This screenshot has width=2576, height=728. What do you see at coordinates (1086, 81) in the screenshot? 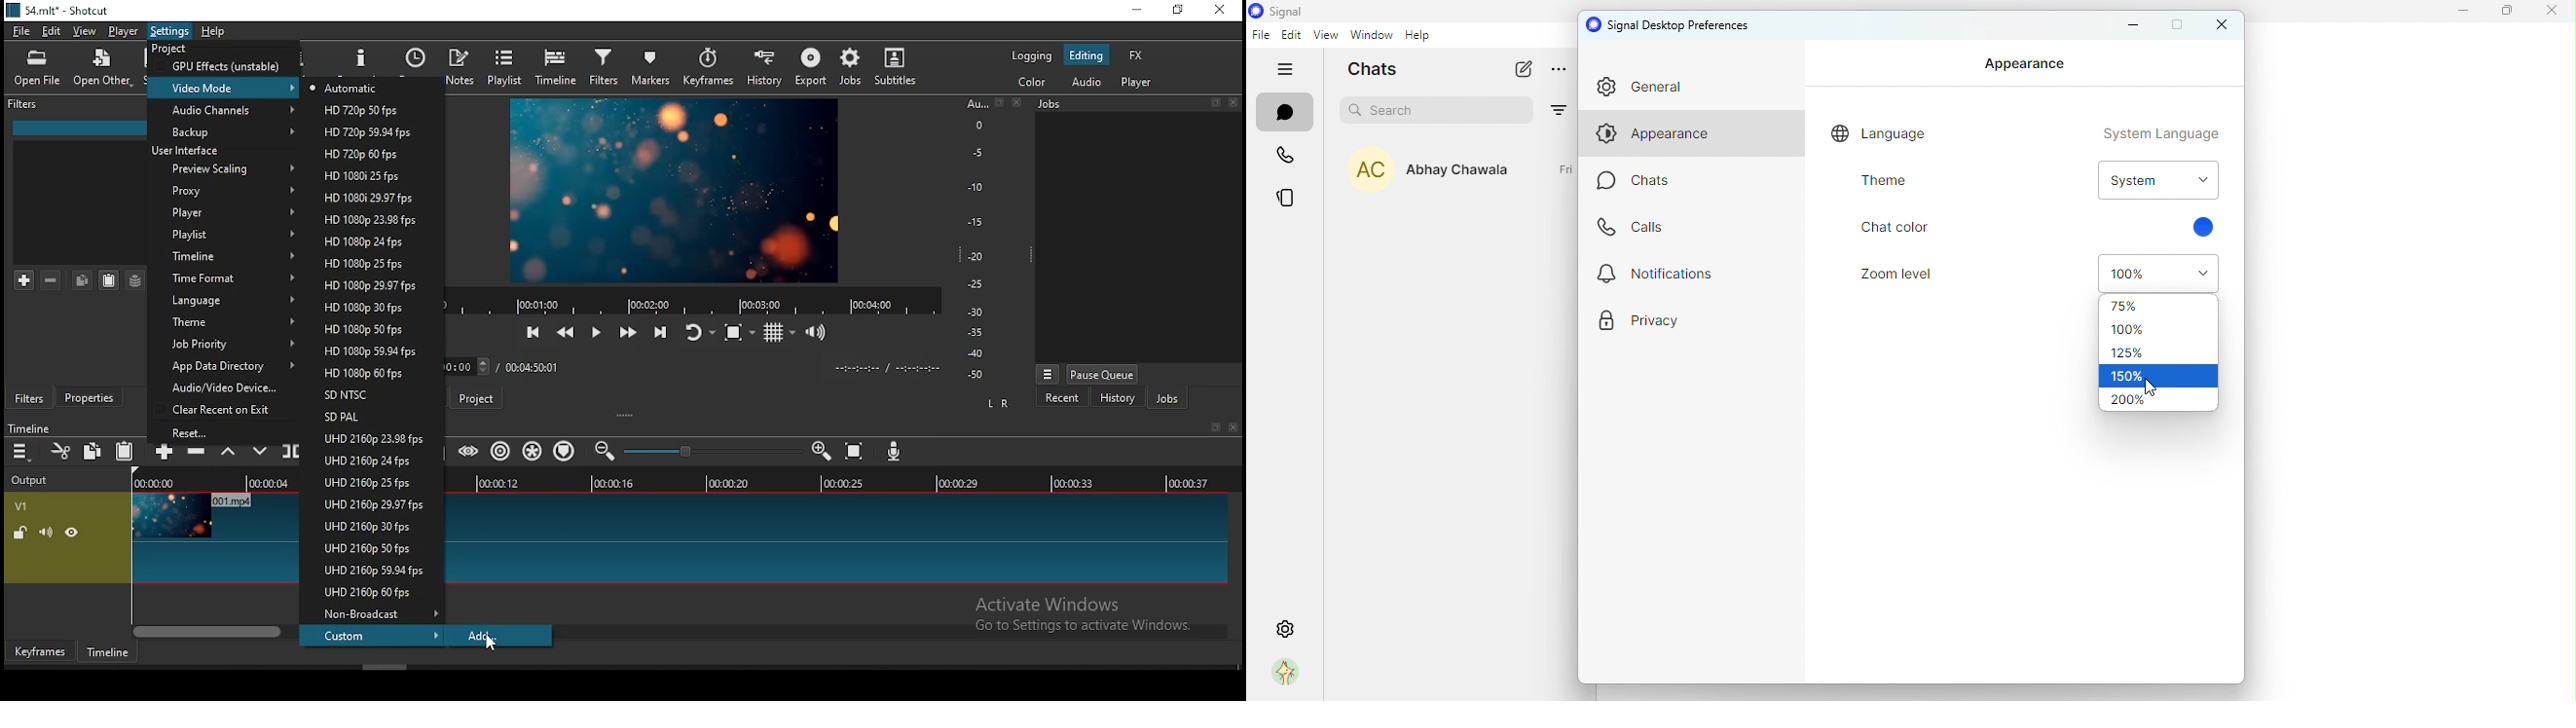
I see `audio` at bounding box center [1086, 81].